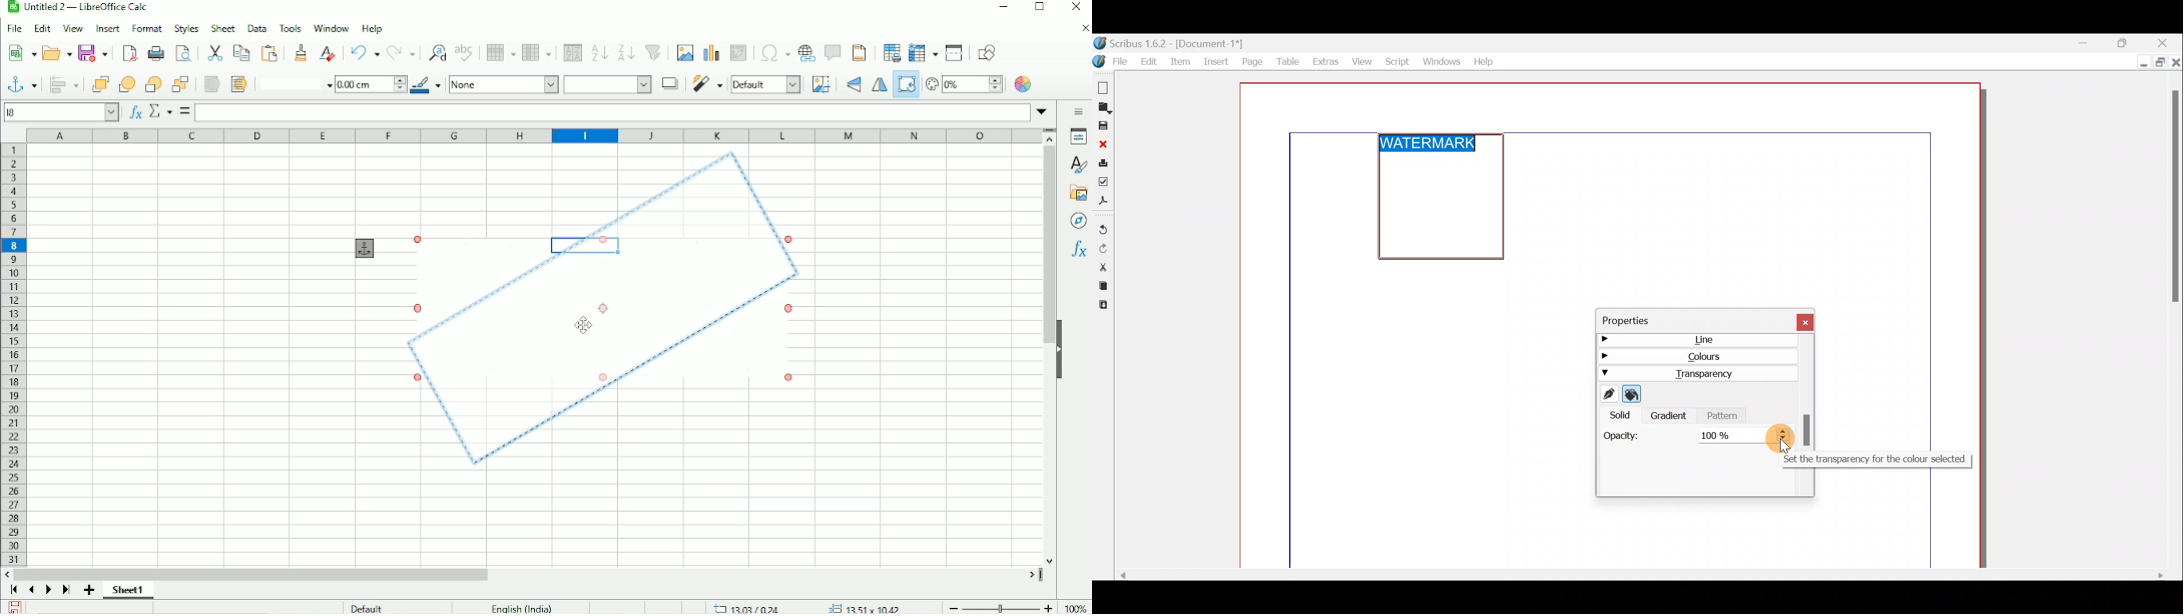  Describe the element at coordinates (155, 53) in the screenshot. I see `Print` at that location.